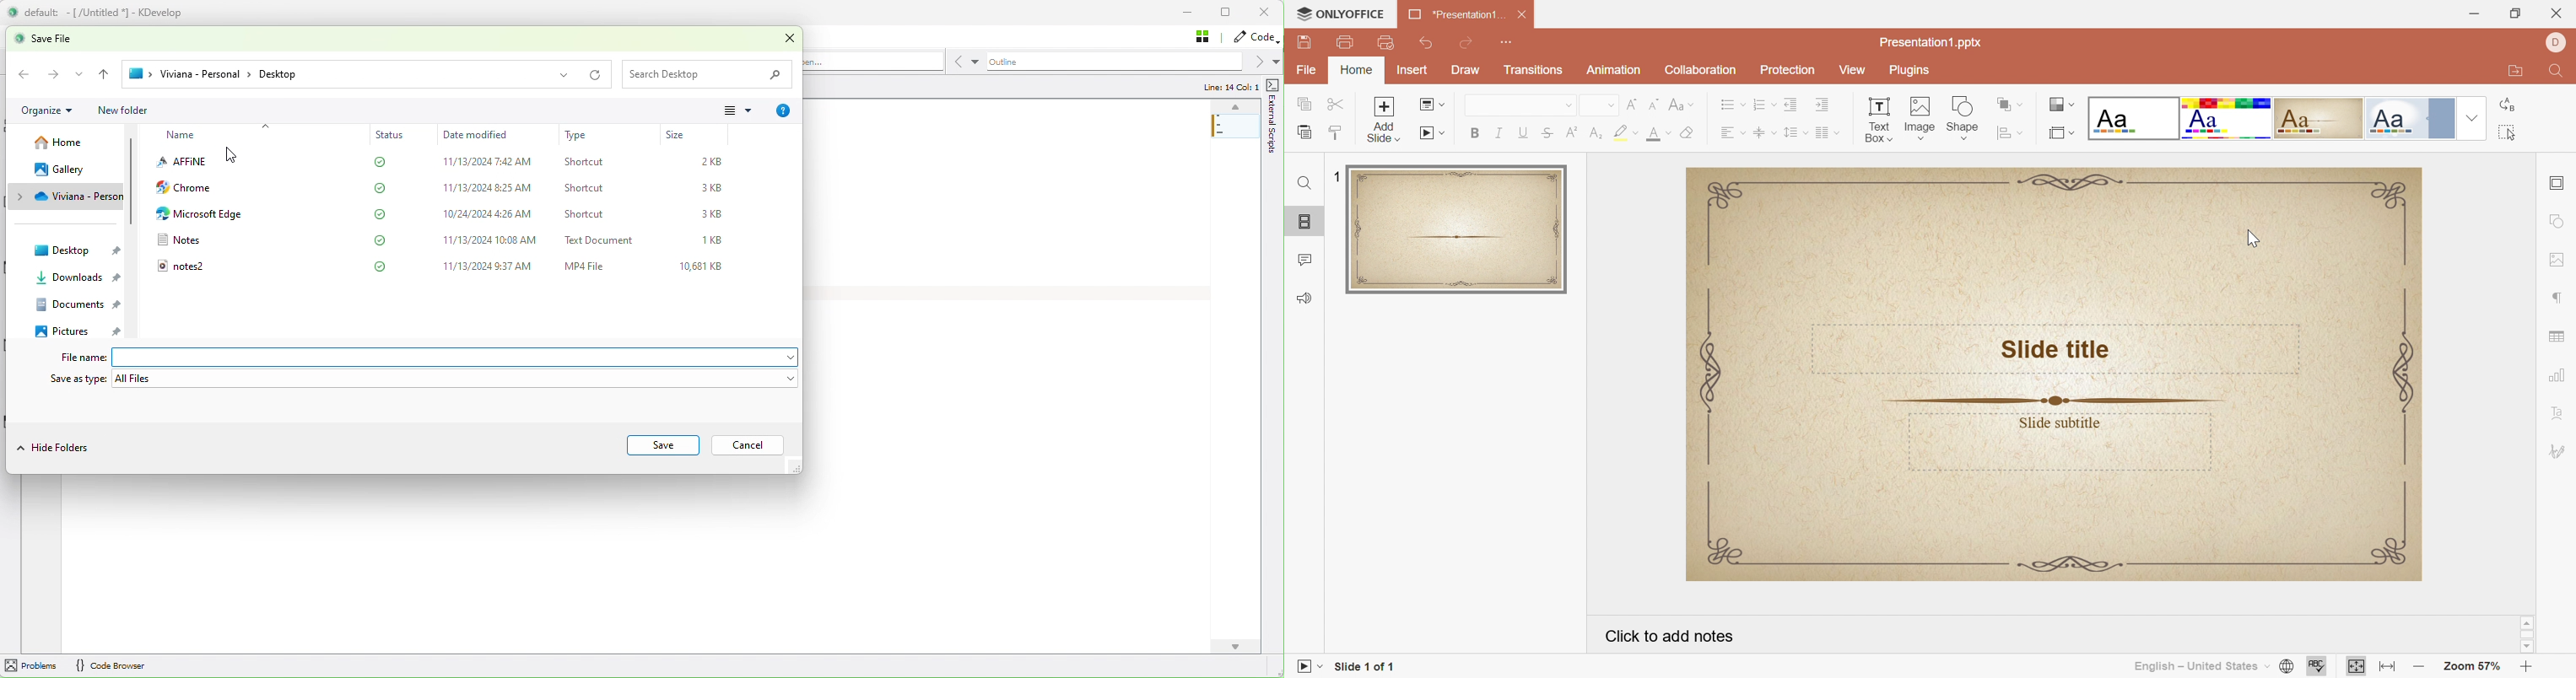  What do you see at coordinates (1385, 42) in the screenshot?
I see `Quick Print` at bounding box center [1385, 42].